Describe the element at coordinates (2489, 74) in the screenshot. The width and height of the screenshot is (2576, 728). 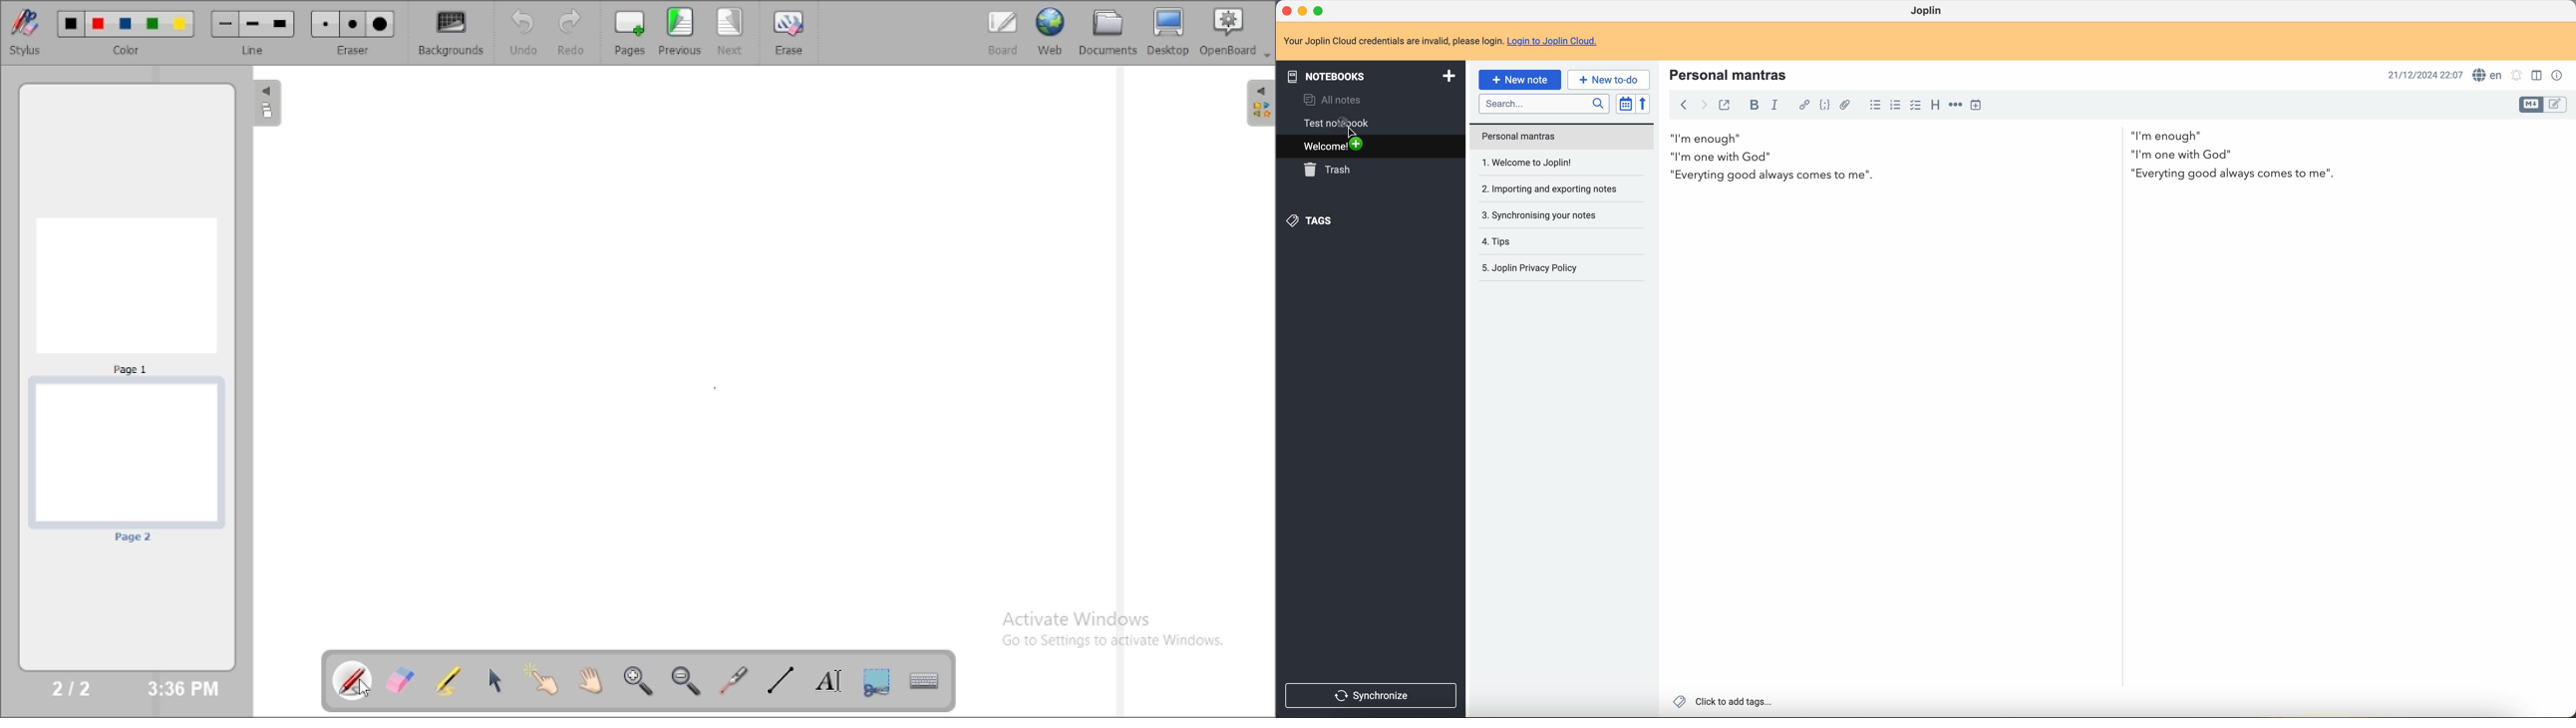
I see `spell checker` at that location.